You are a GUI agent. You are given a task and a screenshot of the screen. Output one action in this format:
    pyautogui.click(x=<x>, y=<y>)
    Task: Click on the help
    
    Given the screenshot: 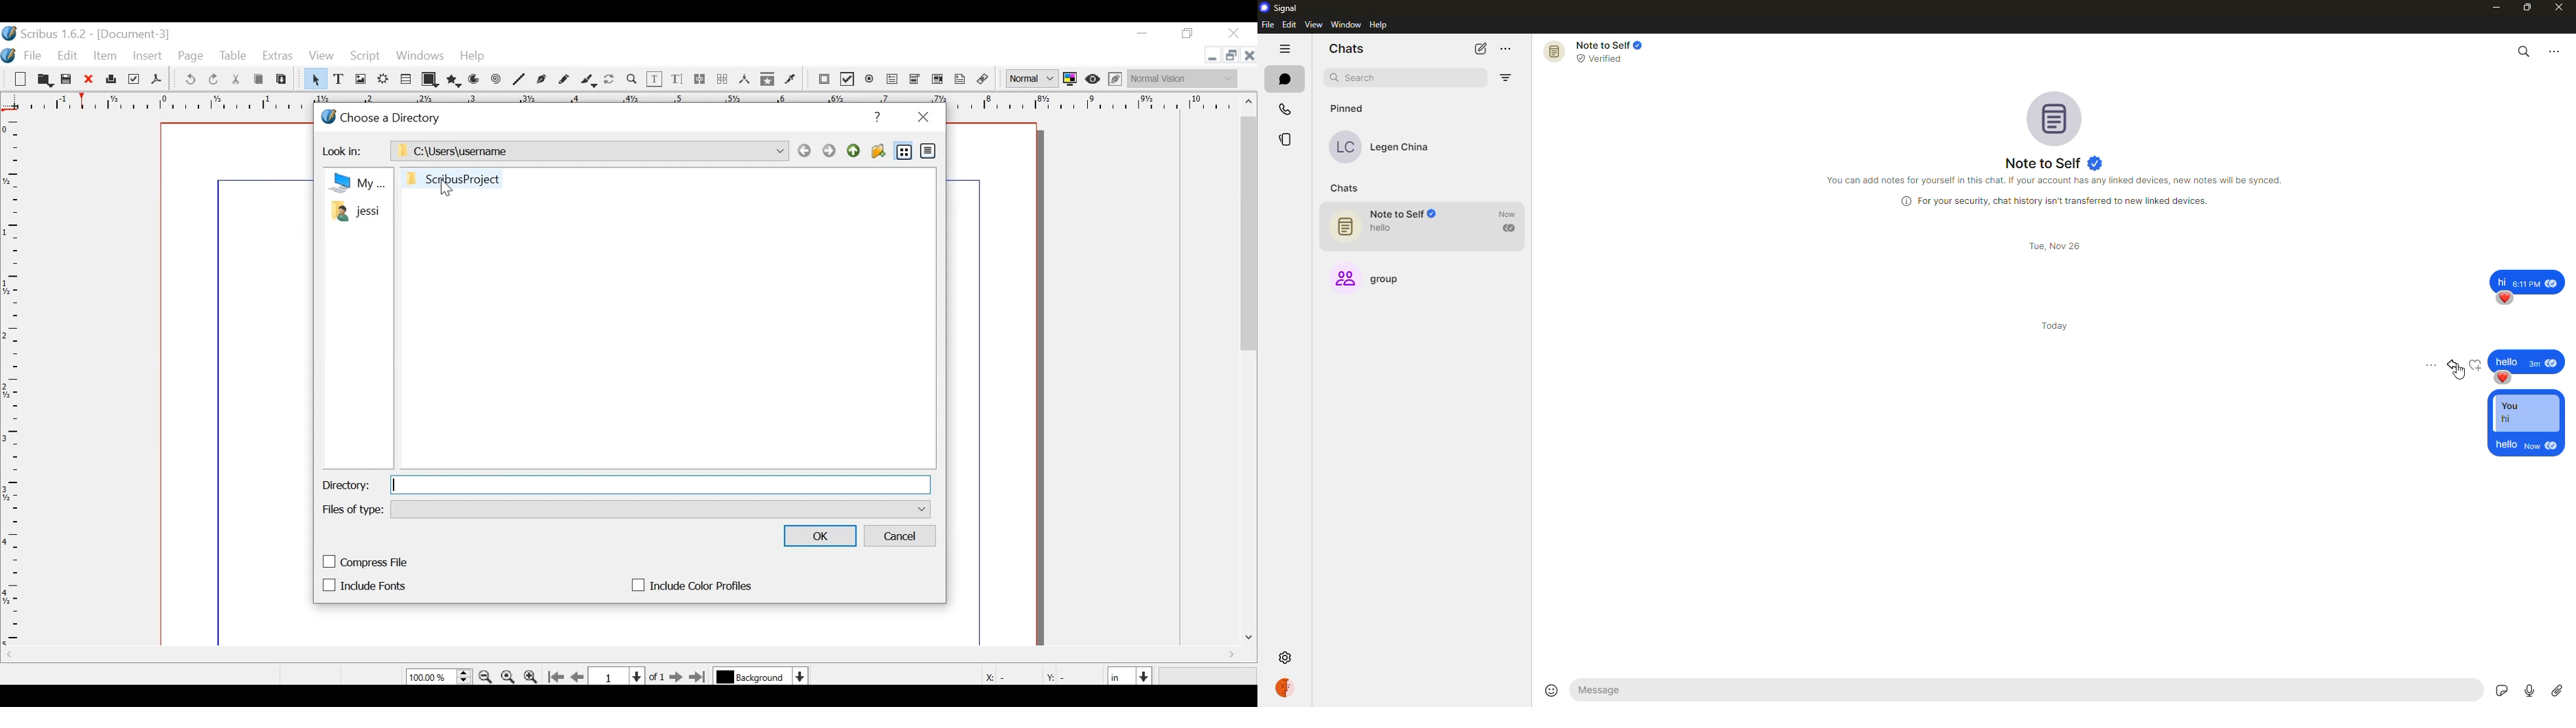 What is the action you would take?
    pyautogui.click(x=1378, y=25)
    